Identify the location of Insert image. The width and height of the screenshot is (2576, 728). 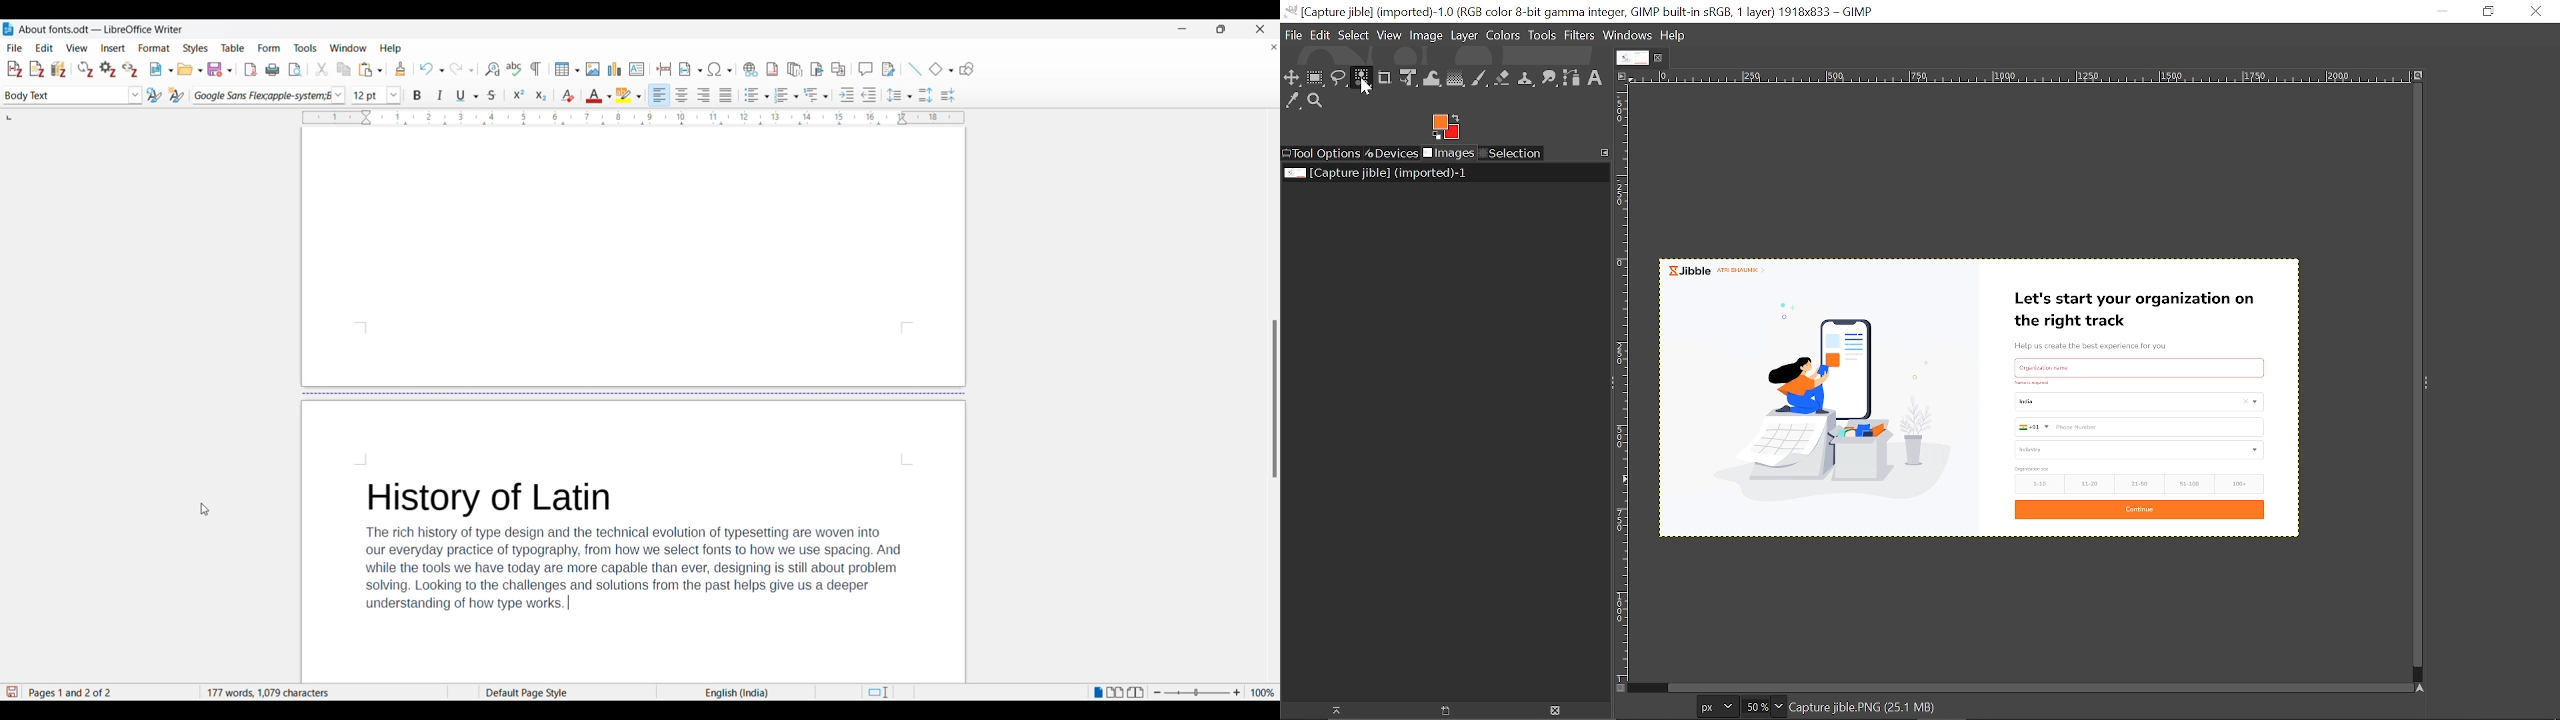
(593, 69).